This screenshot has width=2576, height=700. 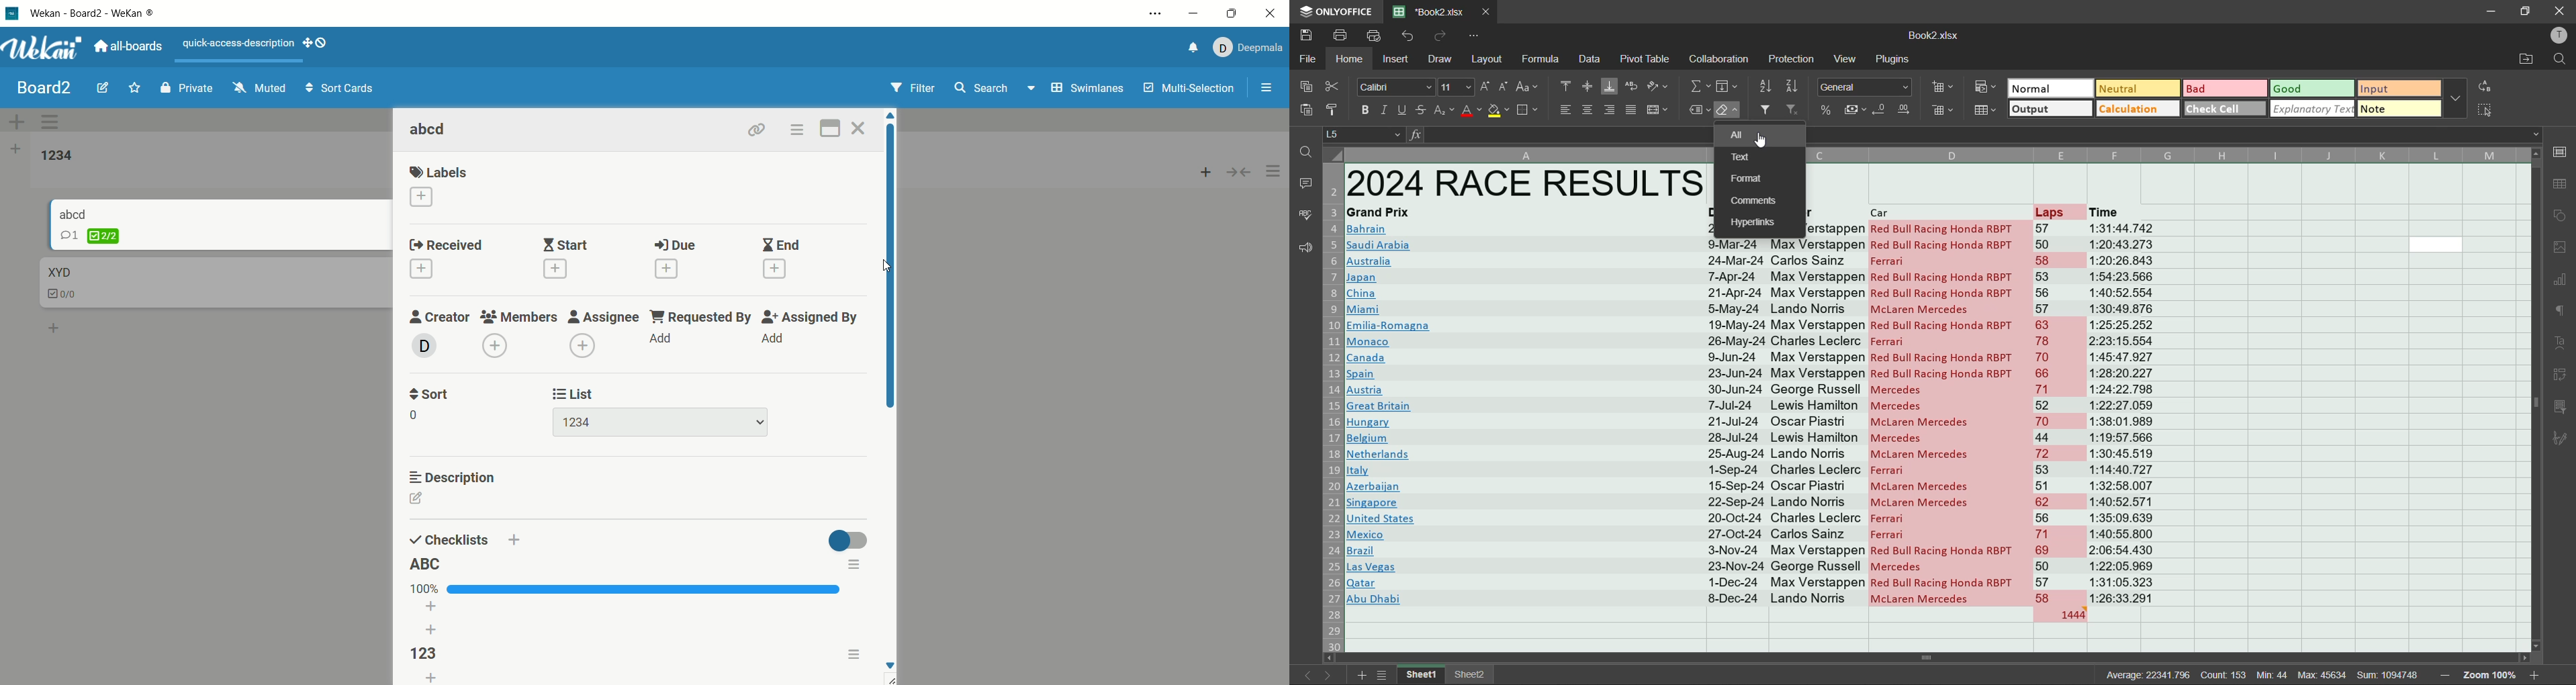 I want to click on add, so click(x=775, y=269).